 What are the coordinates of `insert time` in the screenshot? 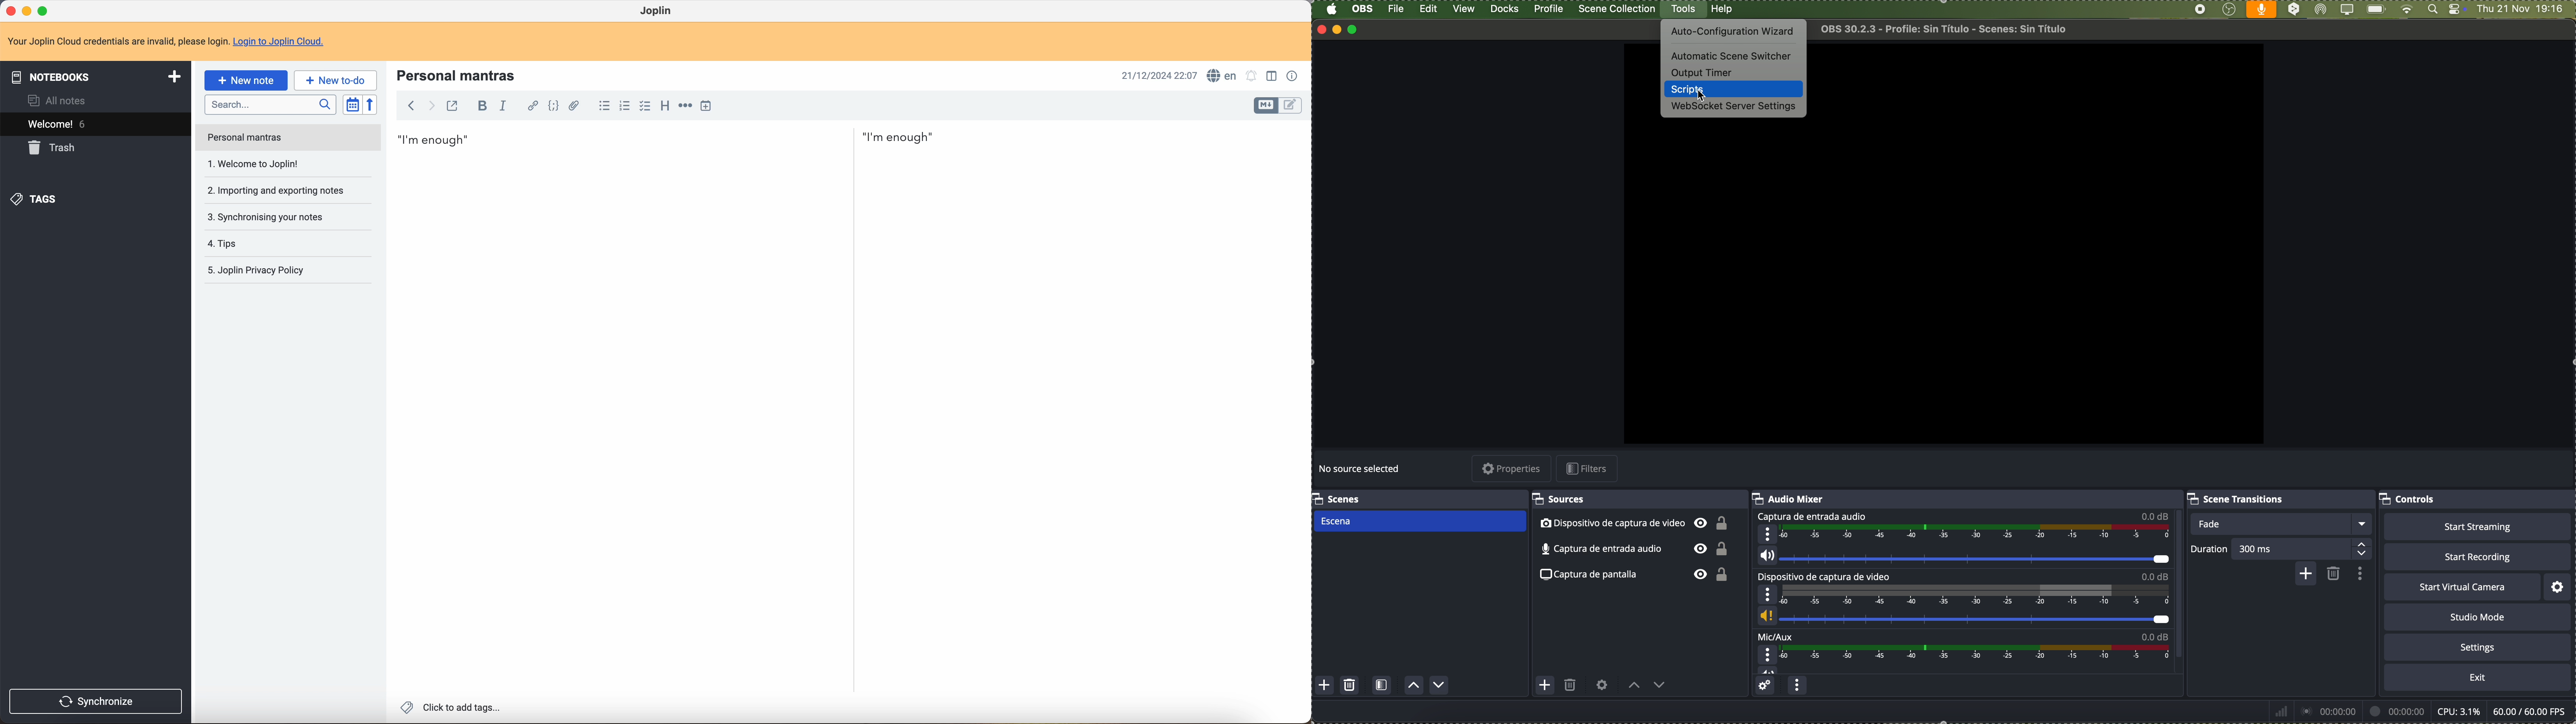 It's located at (706, 105).